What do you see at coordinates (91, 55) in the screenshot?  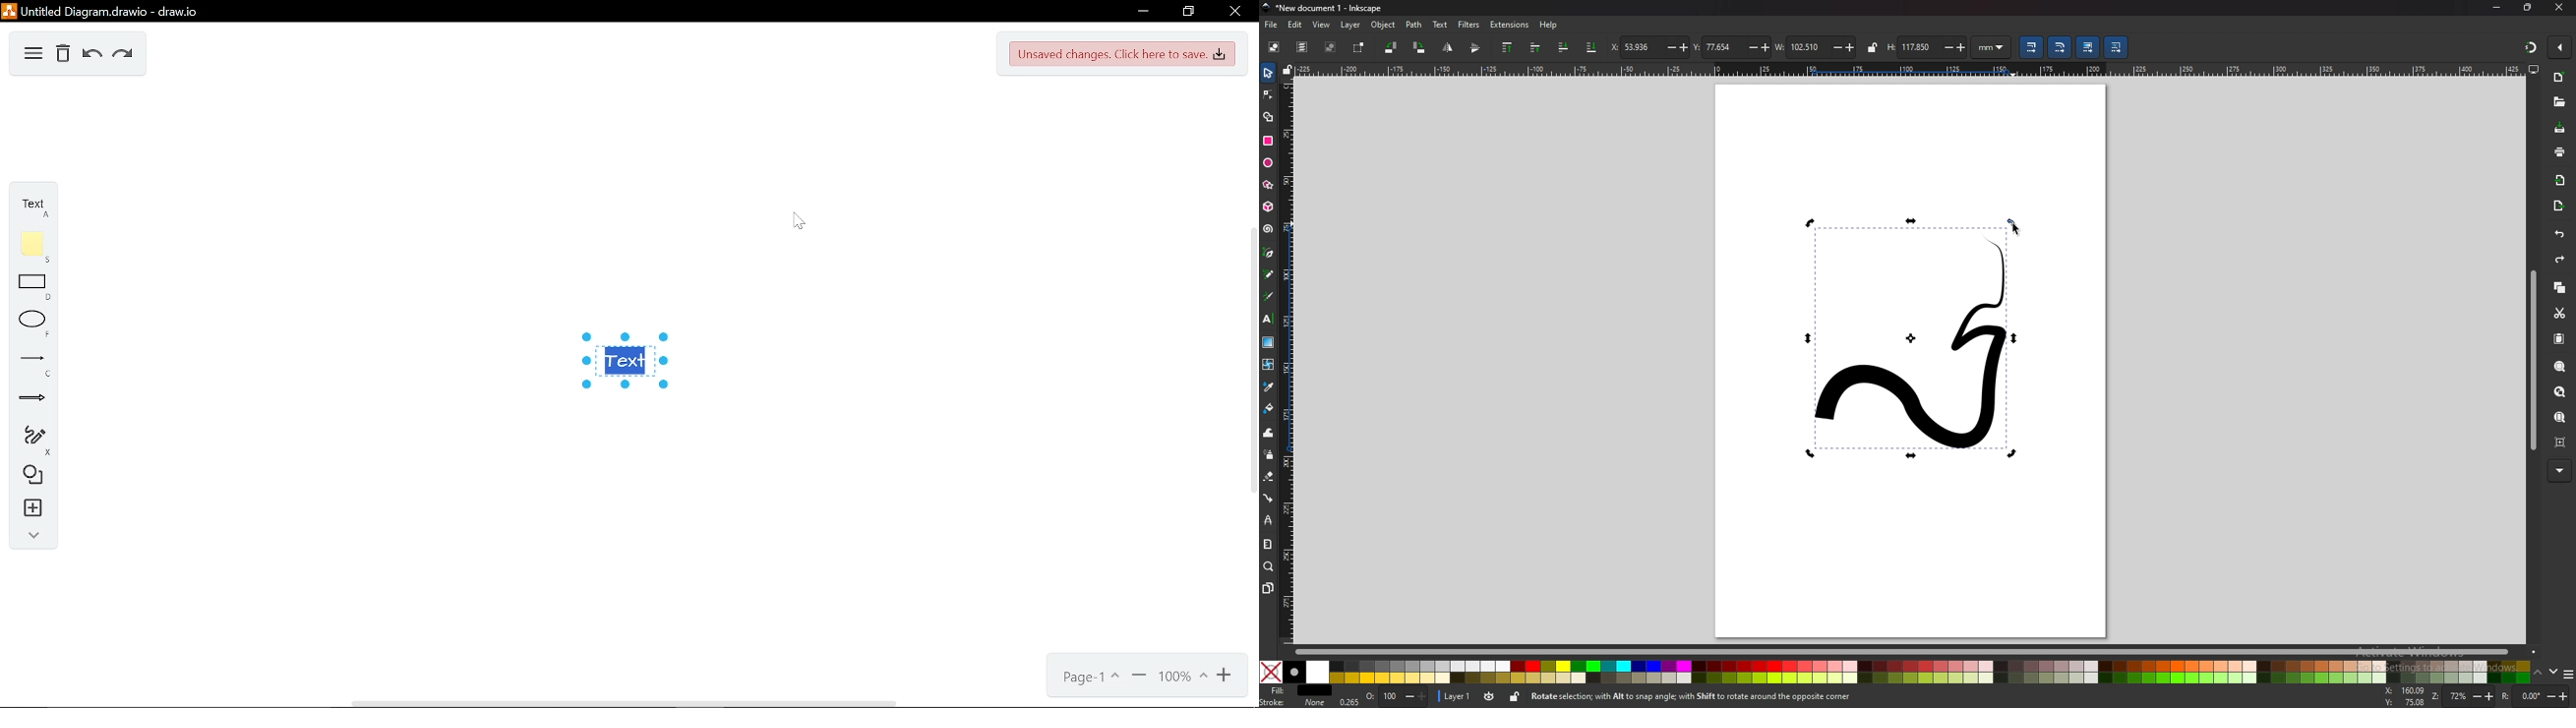 I see `Undo` at bounding box center [91, 55].